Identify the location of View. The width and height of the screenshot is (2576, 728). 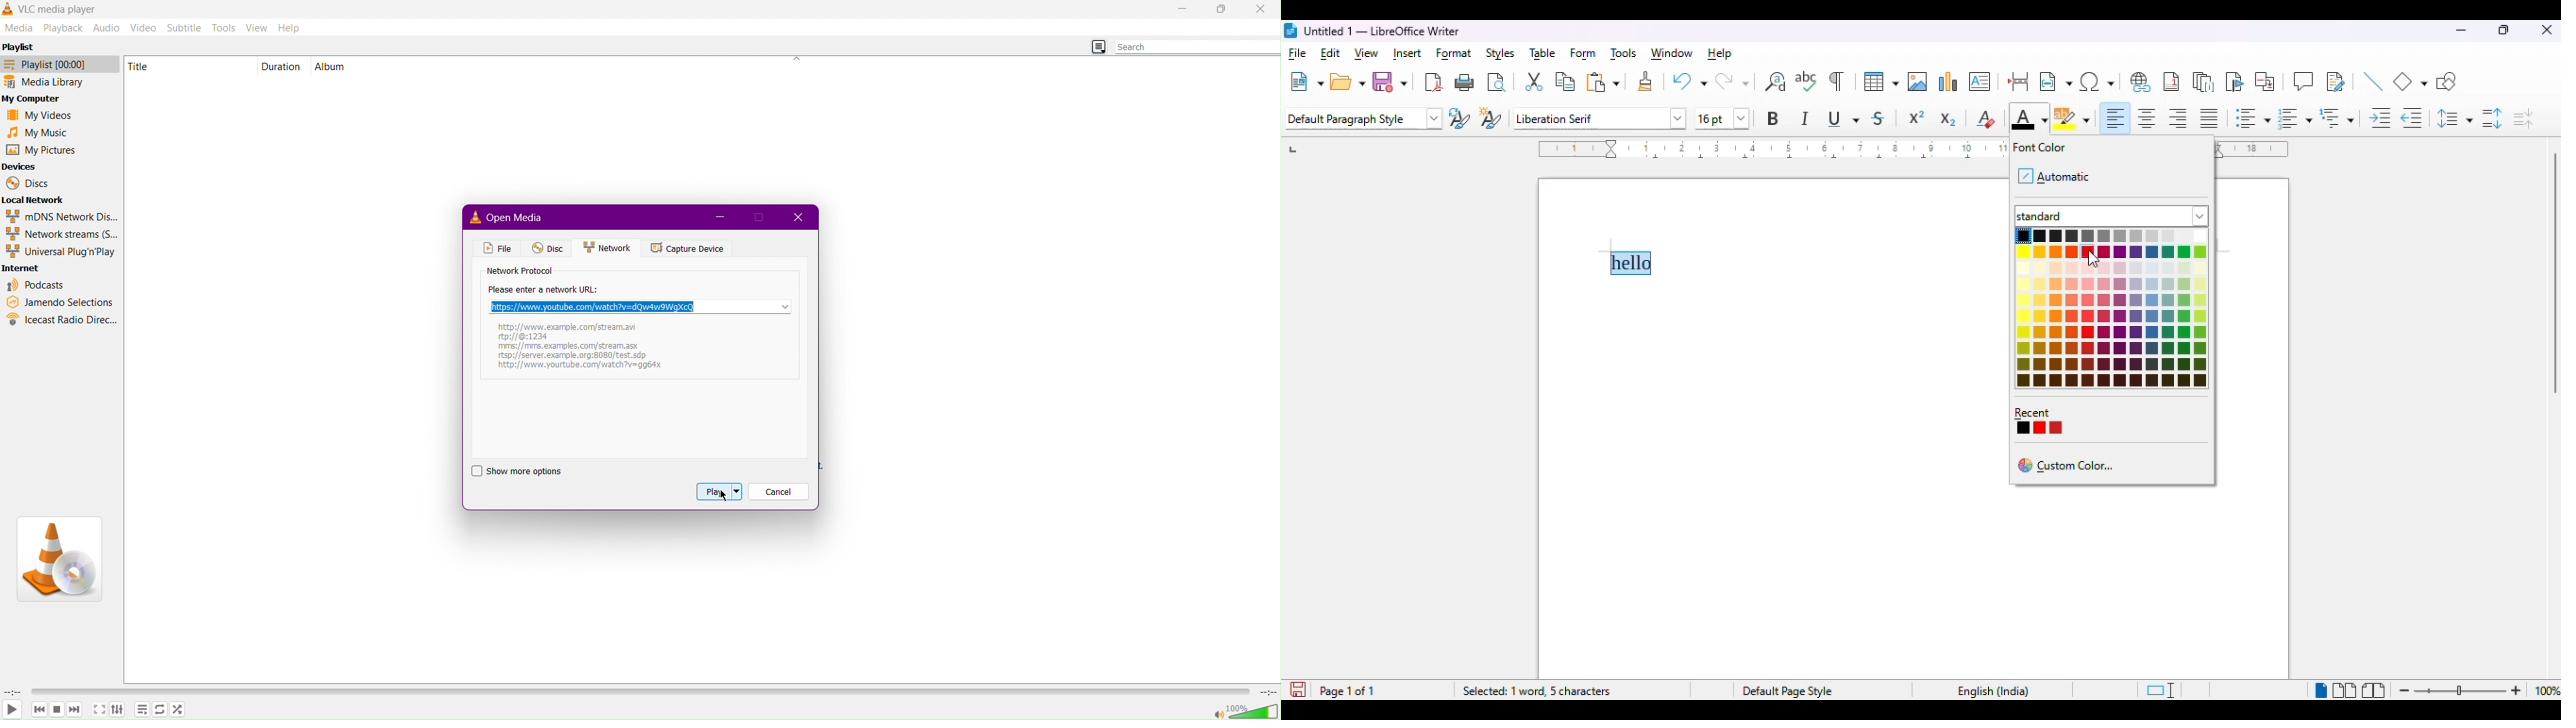
(256, 28).